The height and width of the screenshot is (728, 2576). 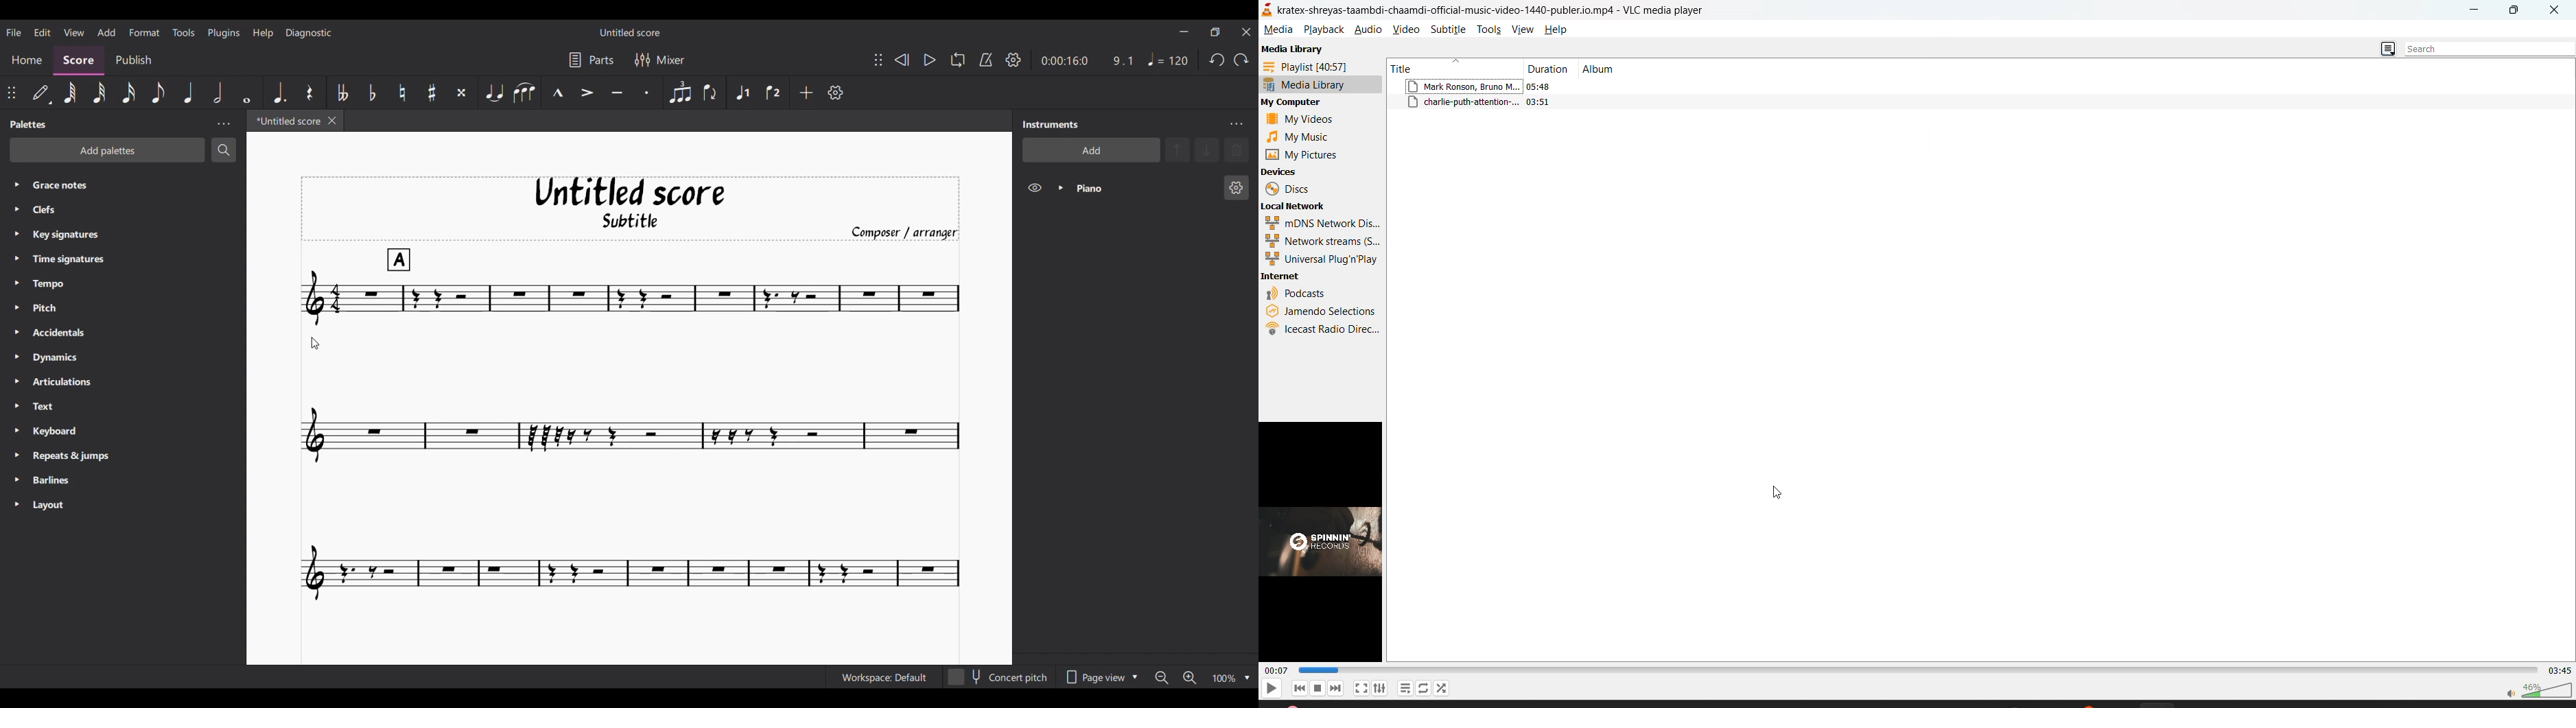 I want to click on Articulations, so click(x=73, y=382).